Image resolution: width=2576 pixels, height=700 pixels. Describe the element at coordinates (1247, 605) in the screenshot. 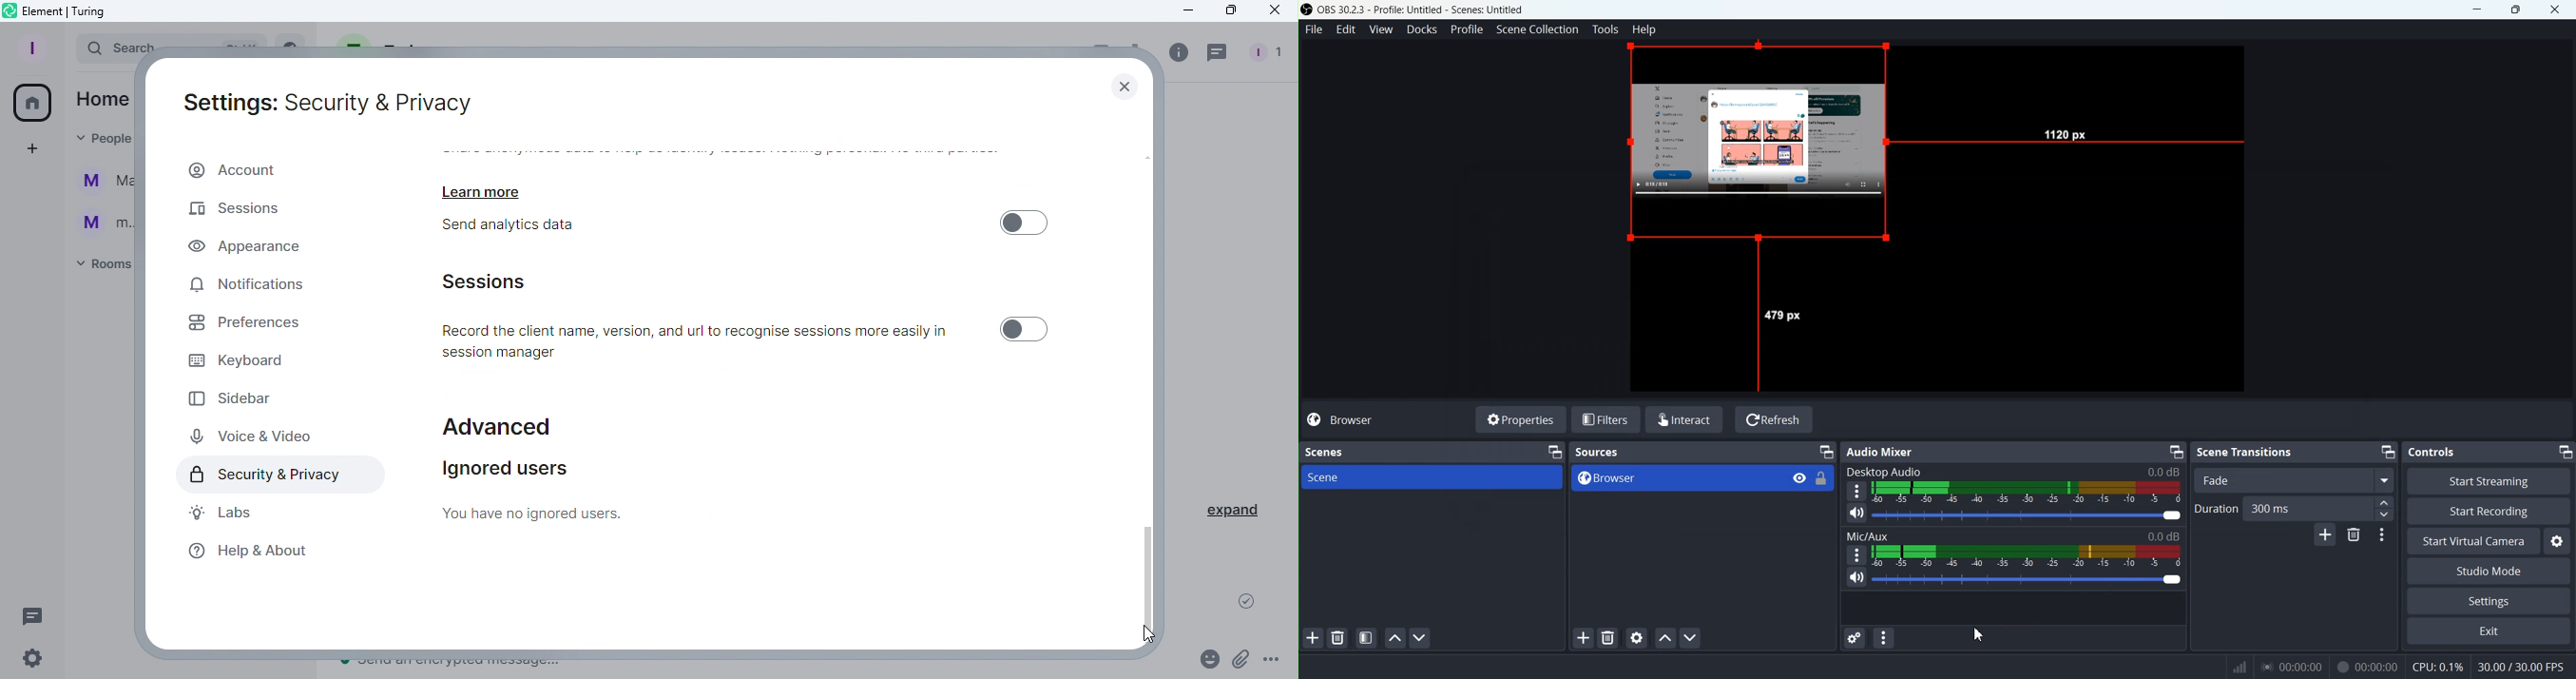

I see `Message sent` at that location.